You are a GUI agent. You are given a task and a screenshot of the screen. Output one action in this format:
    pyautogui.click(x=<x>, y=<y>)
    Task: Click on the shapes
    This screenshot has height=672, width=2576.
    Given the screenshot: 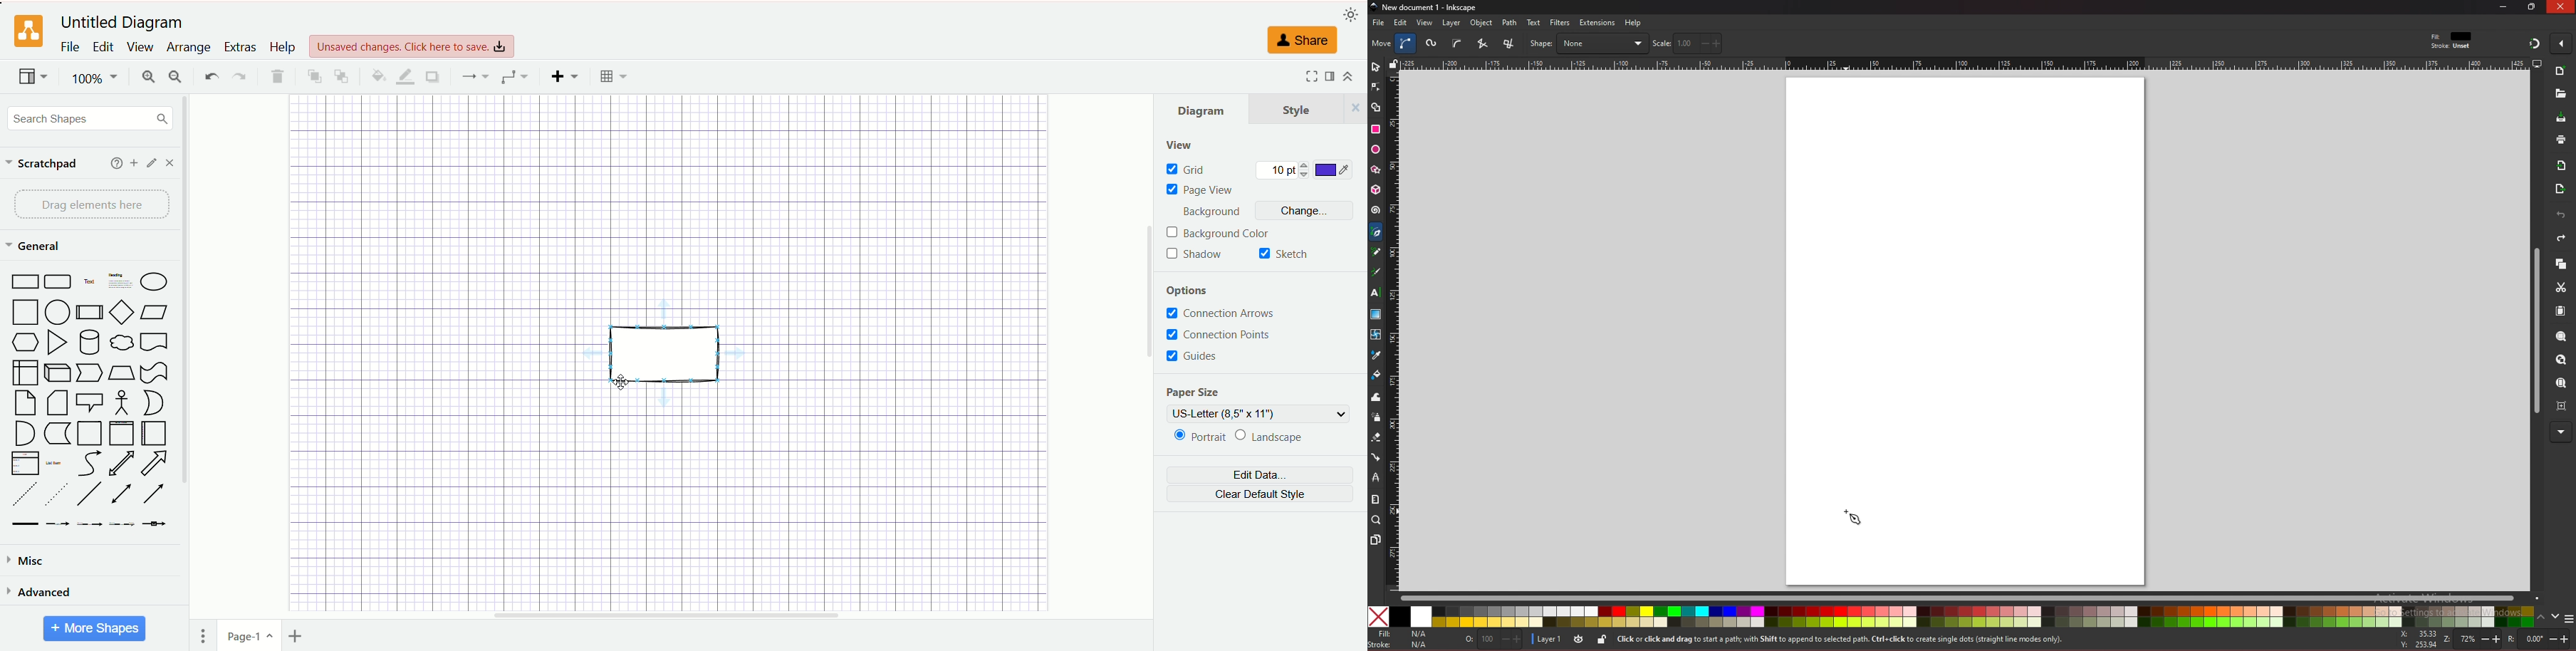 What is the action you would take?
    pyautogui.click(x=89, y=401)
    